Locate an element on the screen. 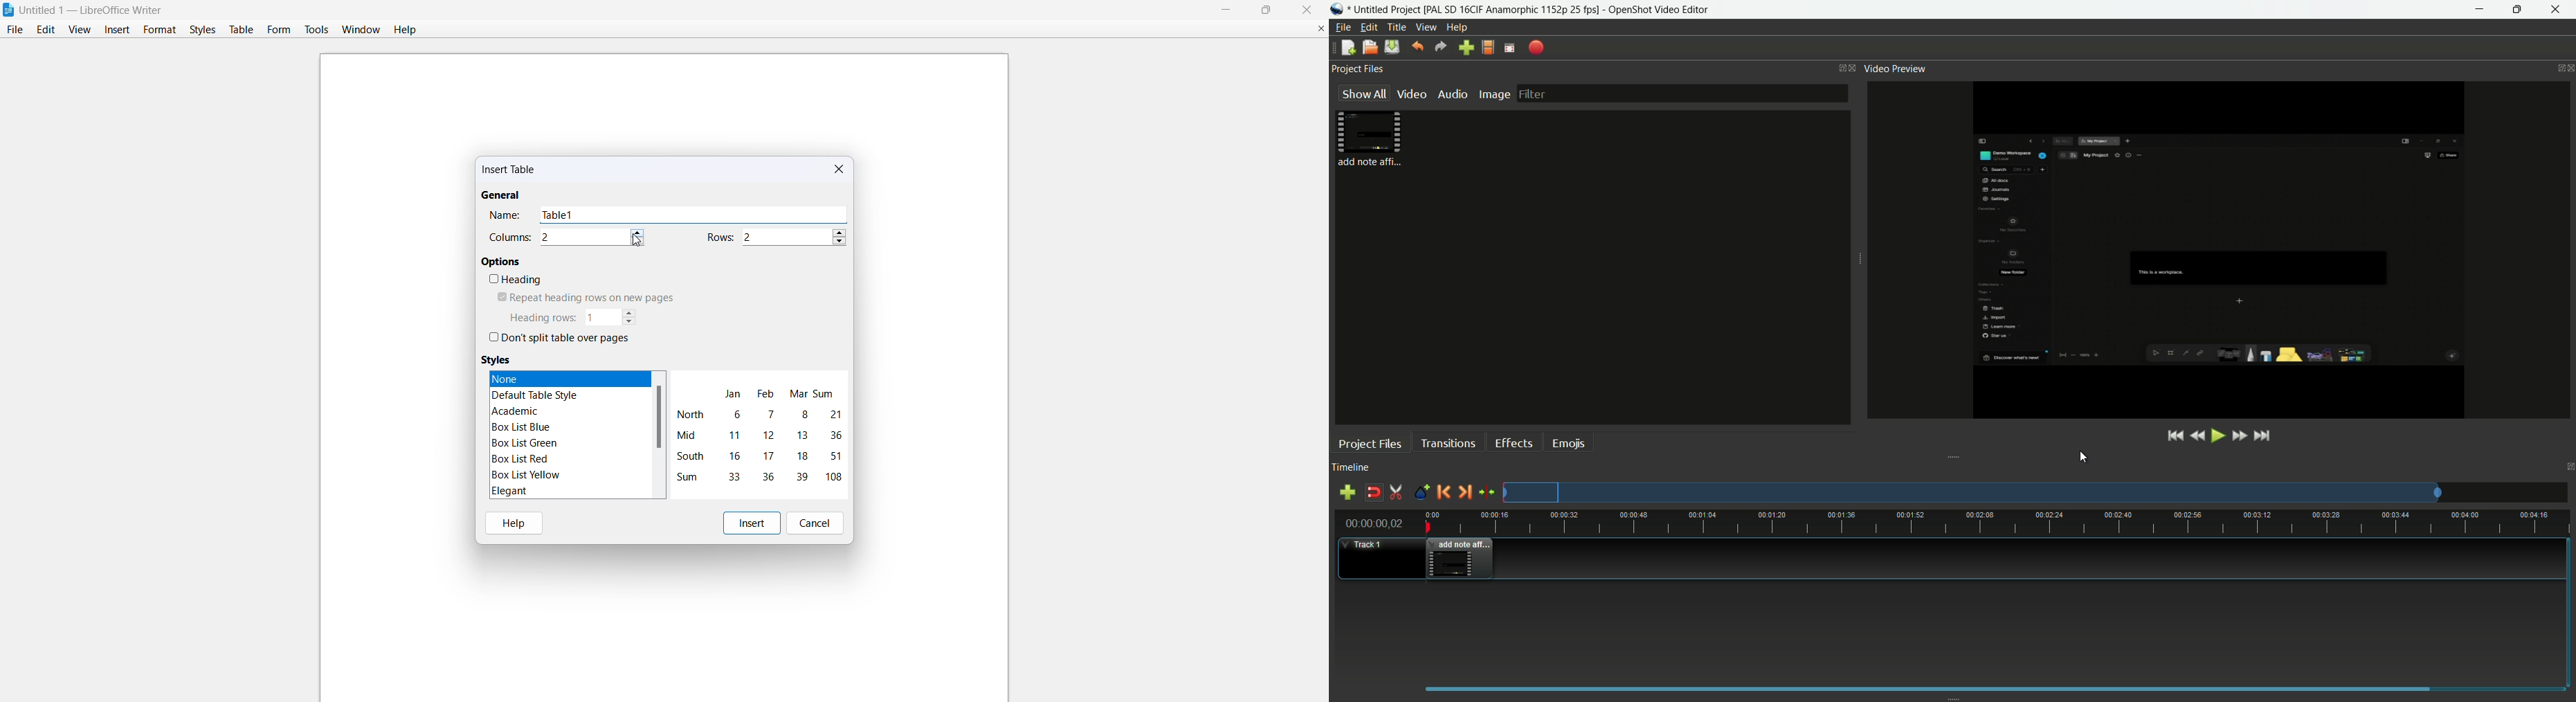  close timeline is located at coordinates (2569, 465).